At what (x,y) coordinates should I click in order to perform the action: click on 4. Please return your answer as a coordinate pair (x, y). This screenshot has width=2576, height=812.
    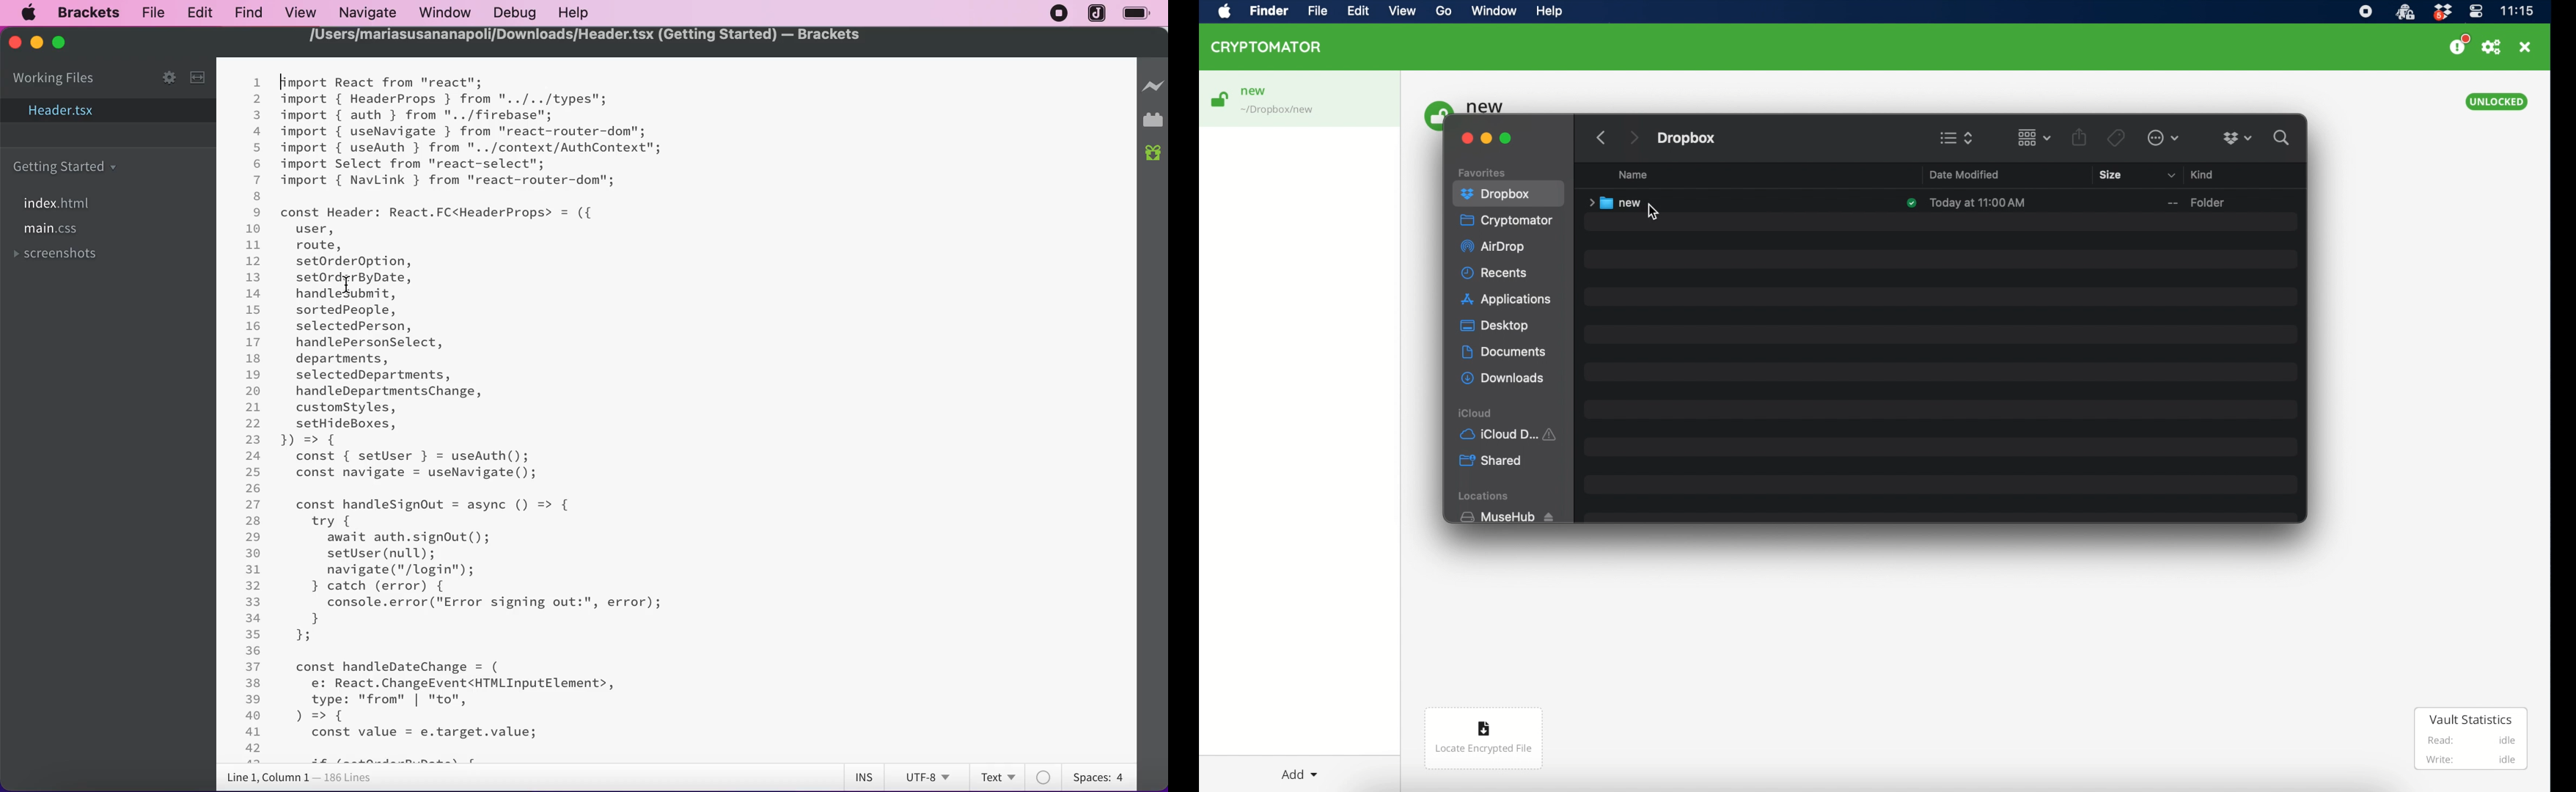
    Looking at the image, I should click on (258, 132).